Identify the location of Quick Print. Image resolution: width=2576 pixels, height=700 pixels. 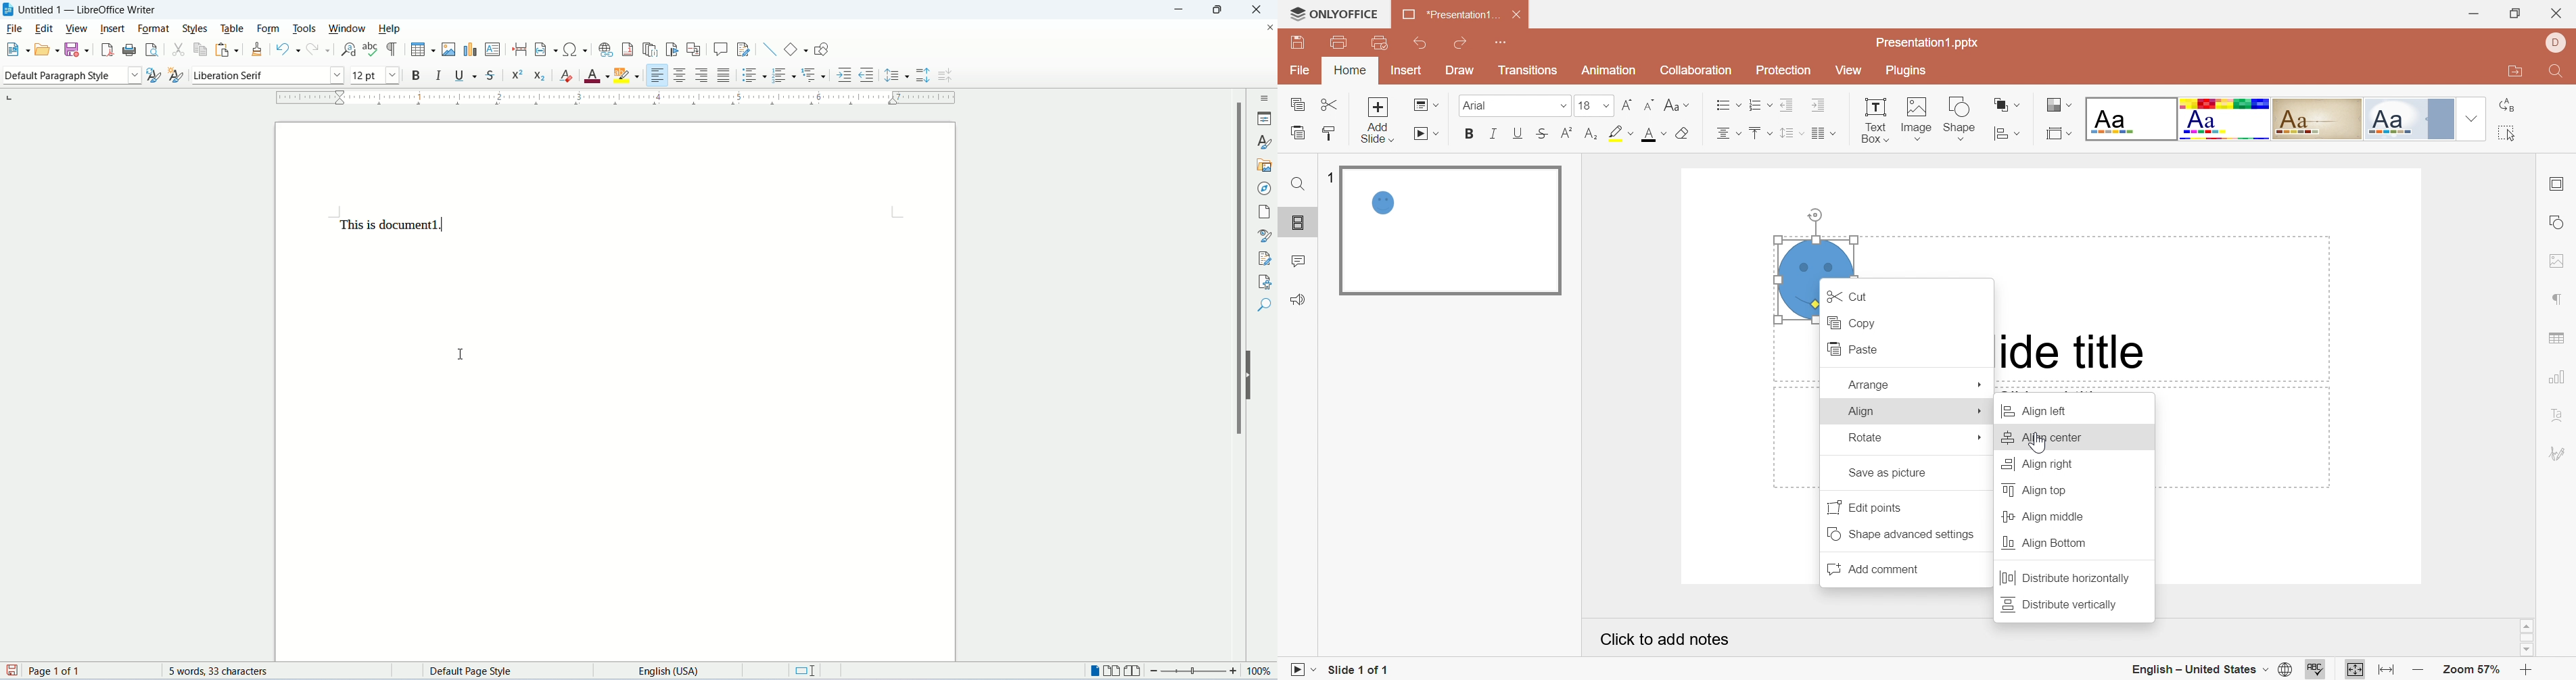
(1378, 41).